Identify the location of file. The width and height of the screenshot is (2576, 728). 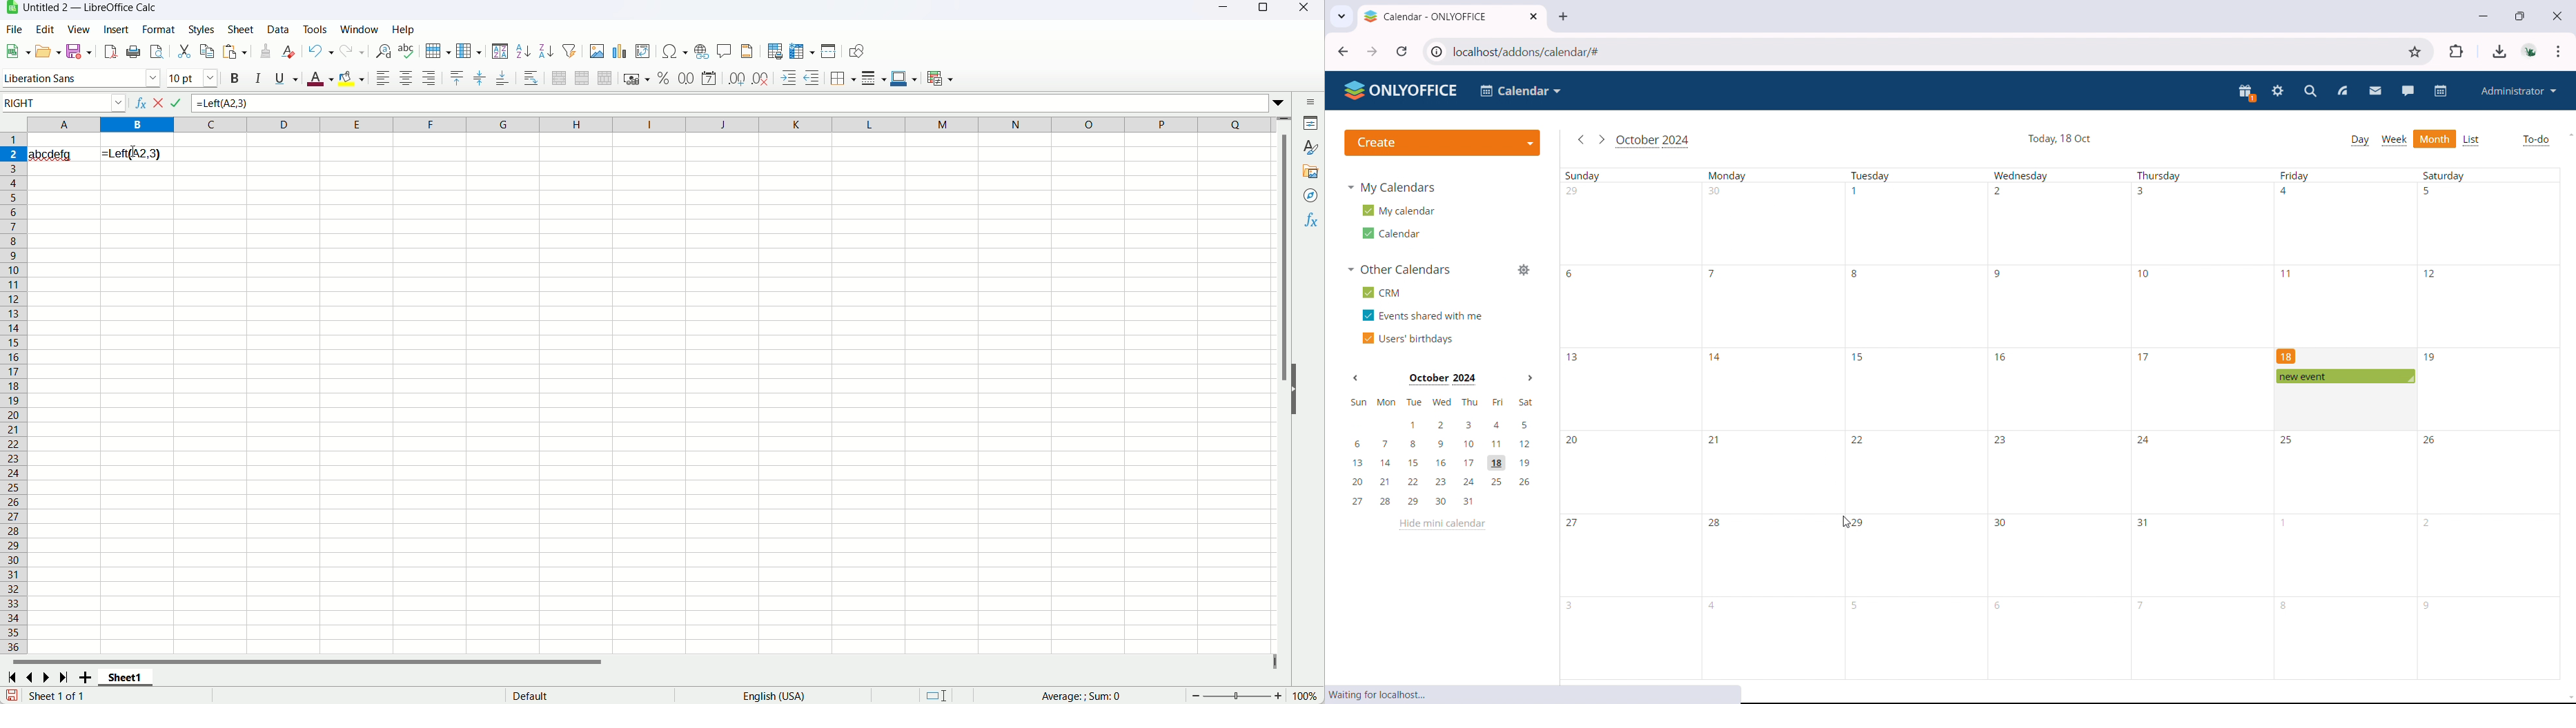
(13, 30).